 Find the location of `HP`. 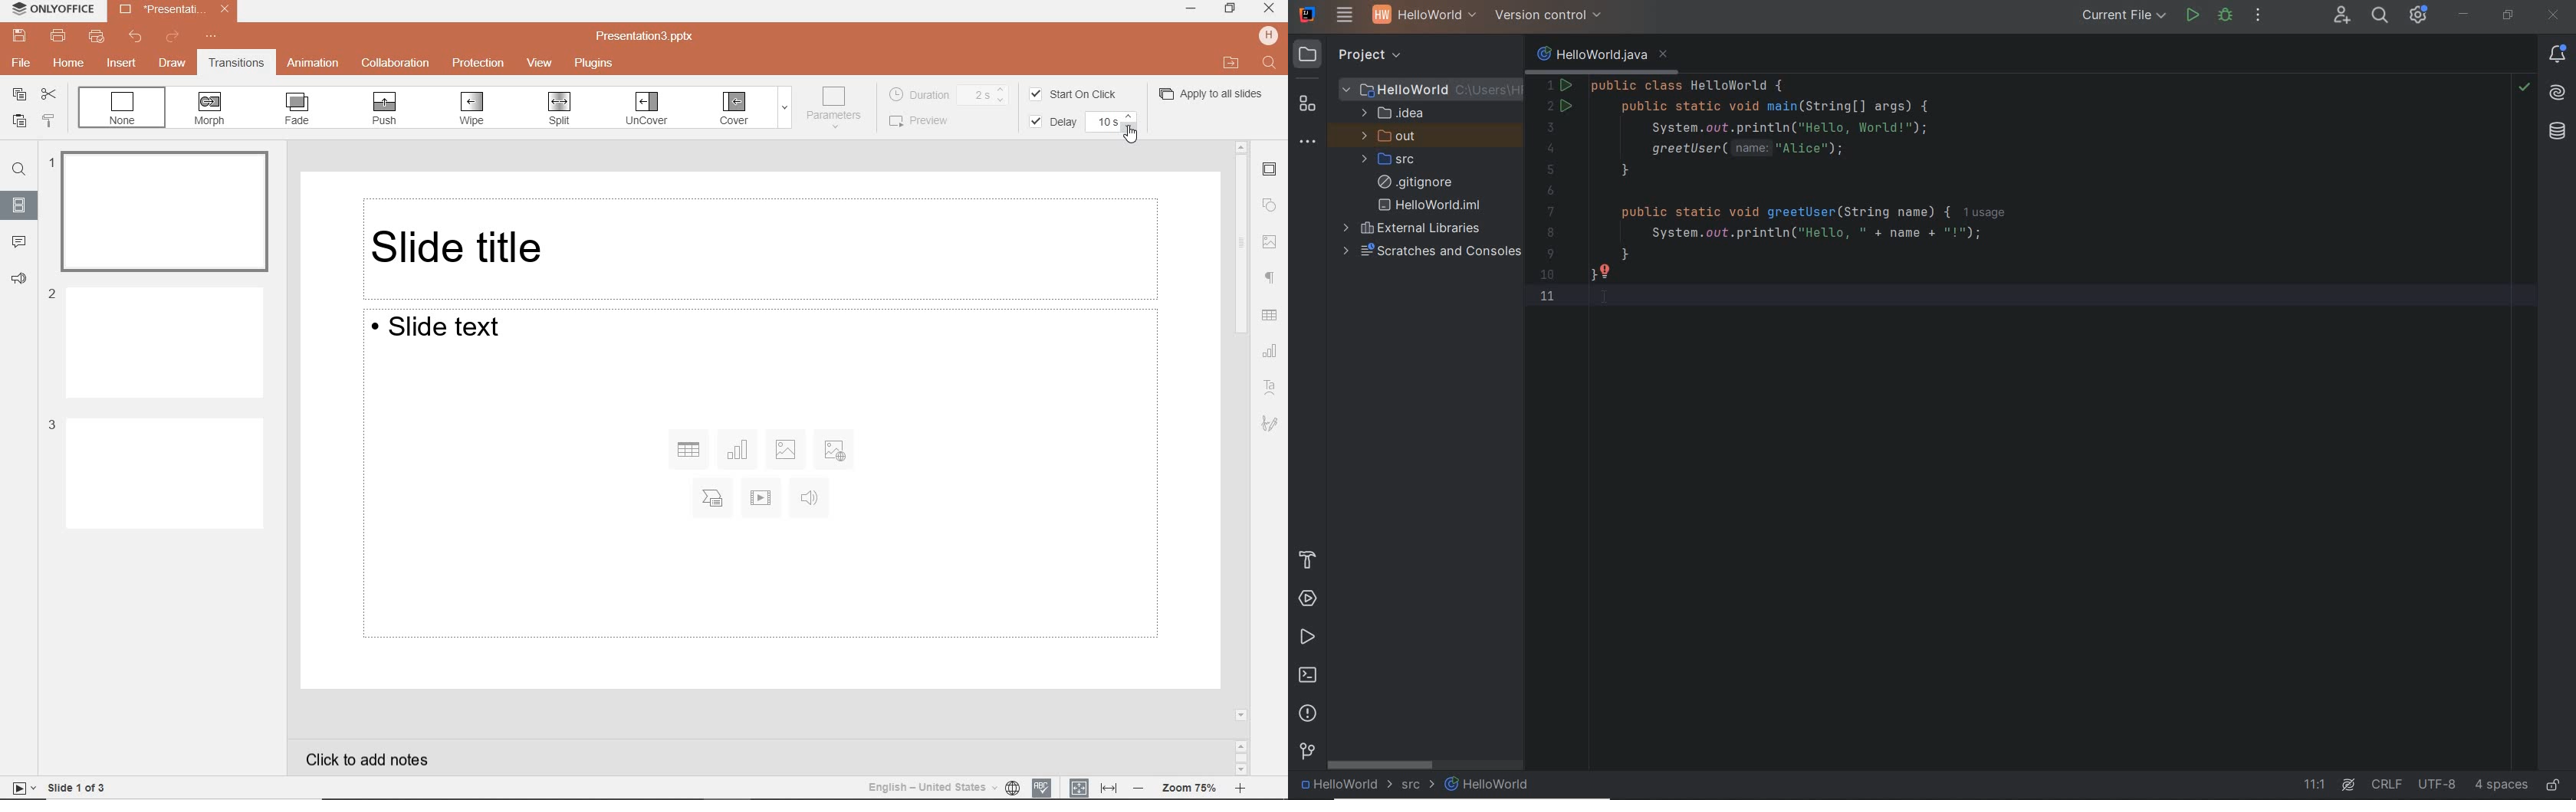

HP is located at coordinates (1267, 36).